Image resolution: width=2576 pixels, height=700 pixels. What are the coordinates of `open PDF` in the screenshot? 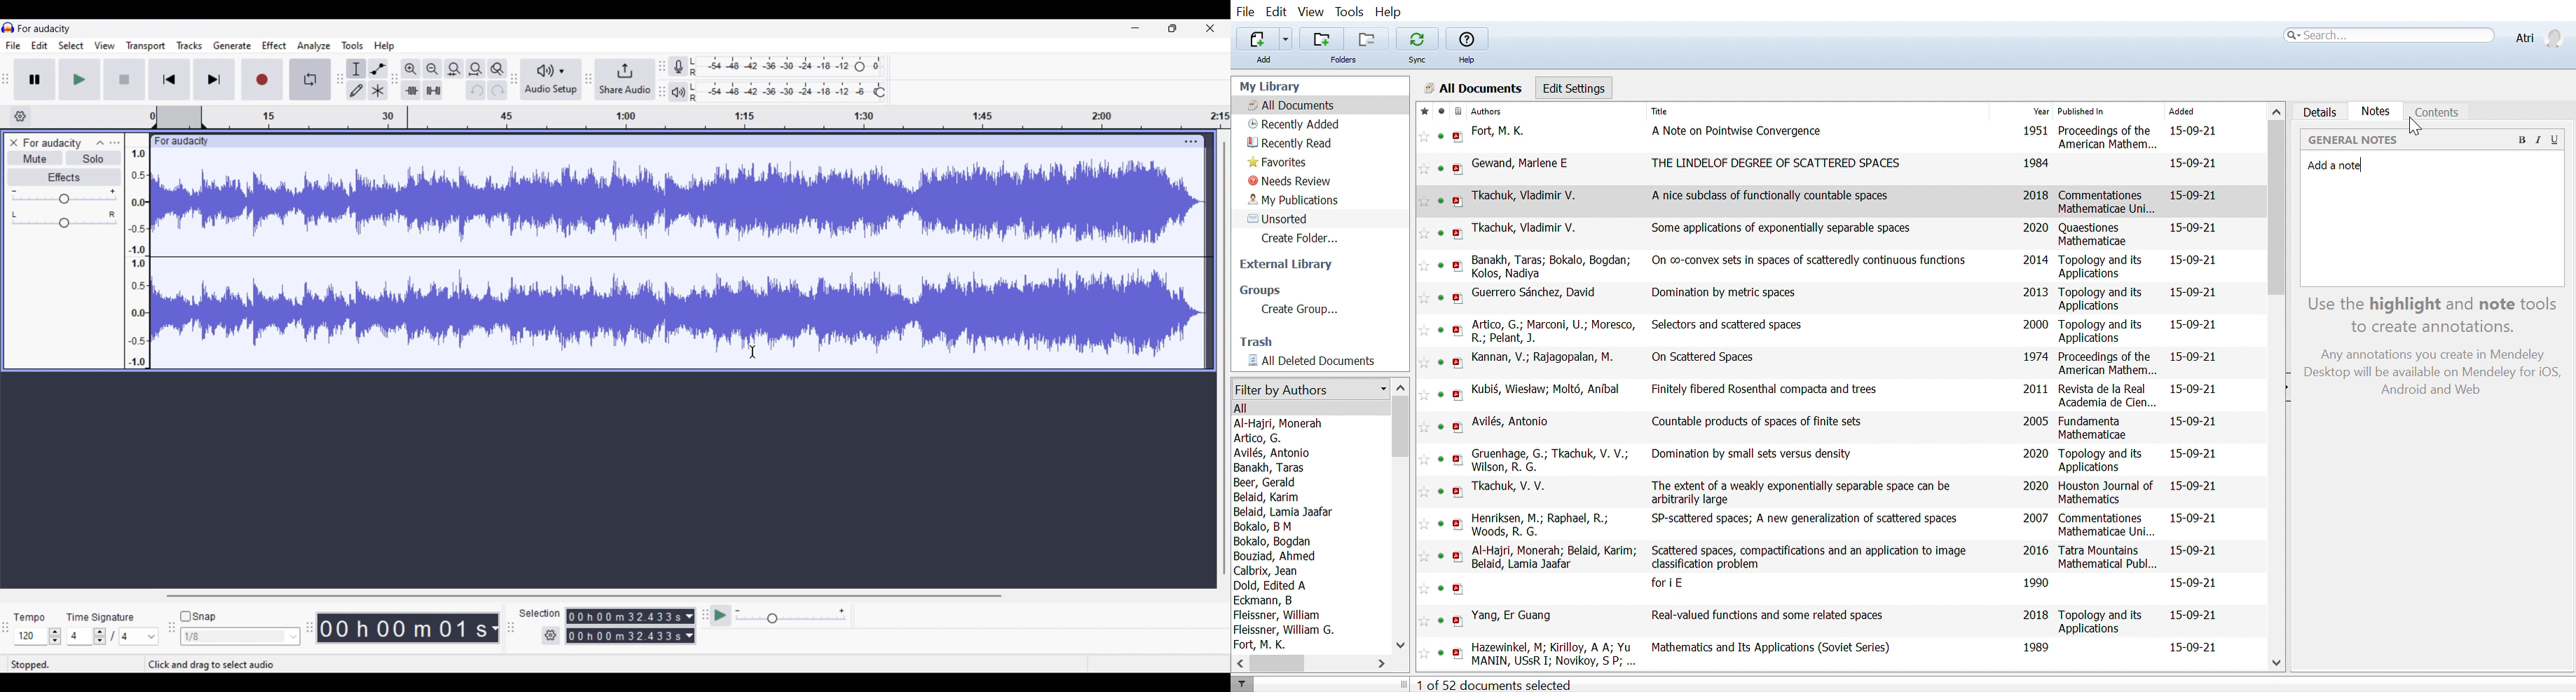 It's located at (1457, 588).